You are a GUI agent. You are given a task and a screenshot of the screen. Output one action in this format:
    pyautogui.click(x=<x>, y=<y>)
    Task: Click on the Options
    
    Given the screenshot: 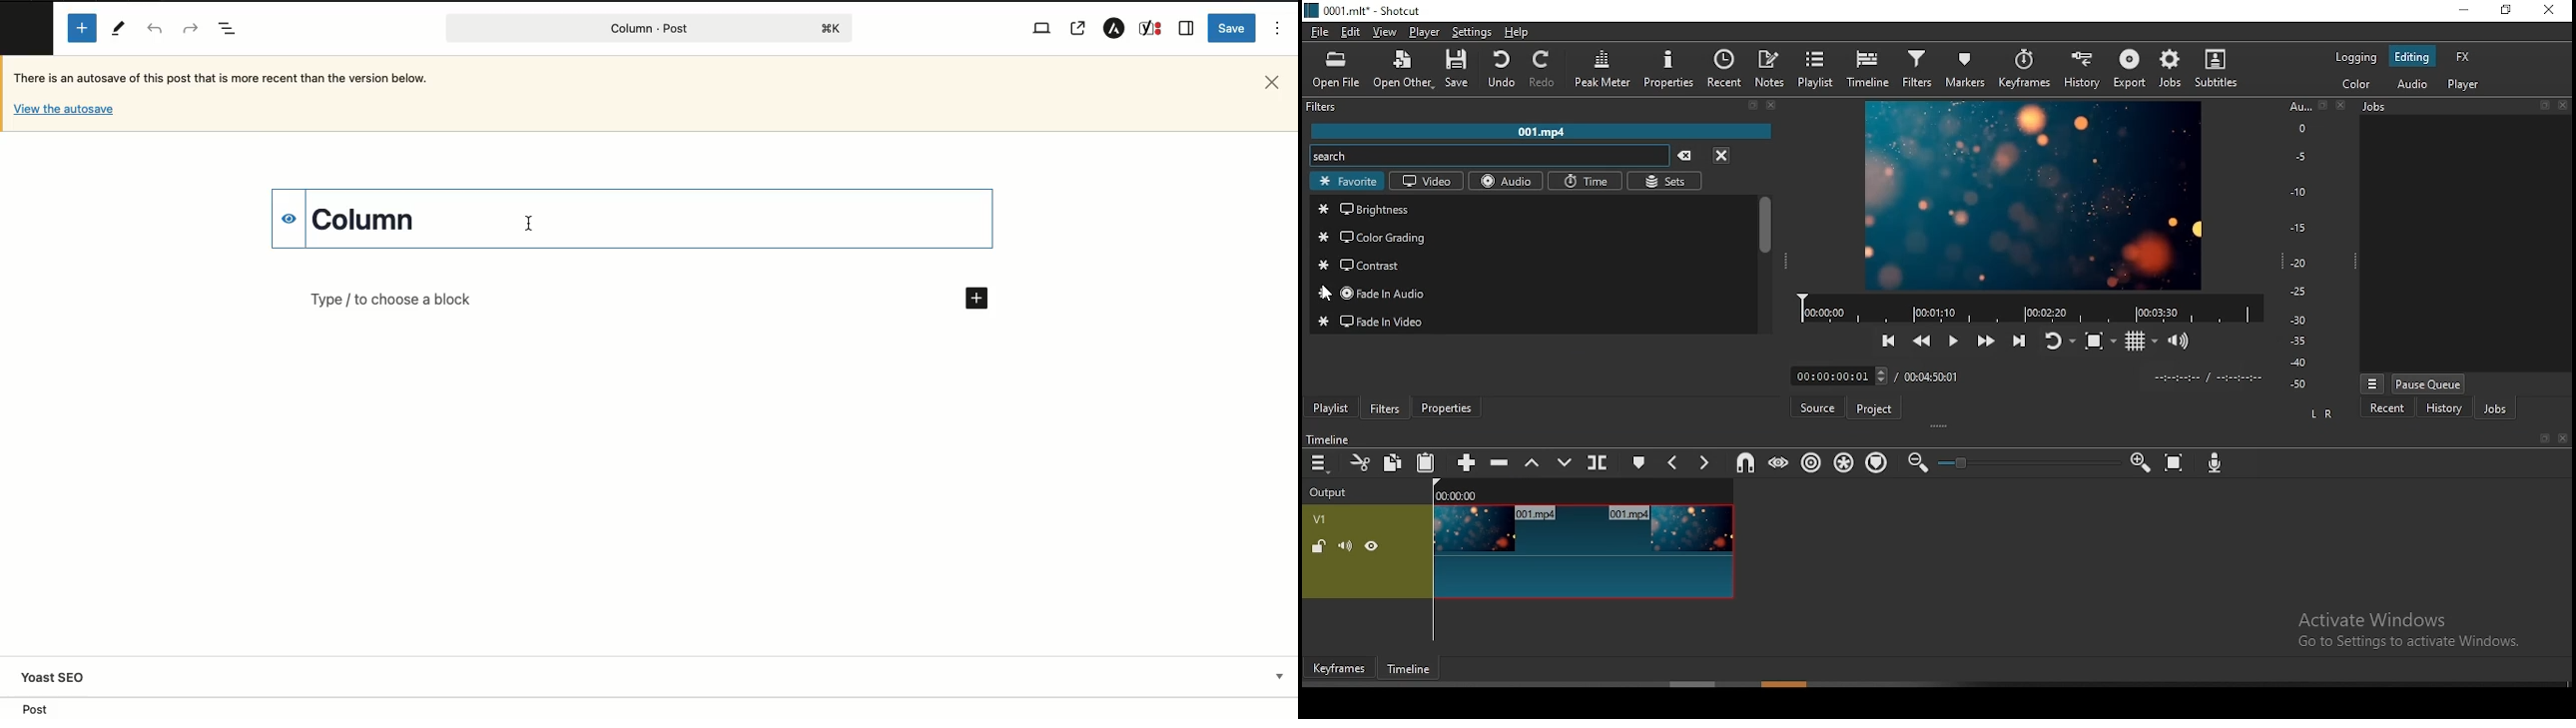 What is the action you would take?
    pyautogui.click(x=1280, y=27)
    